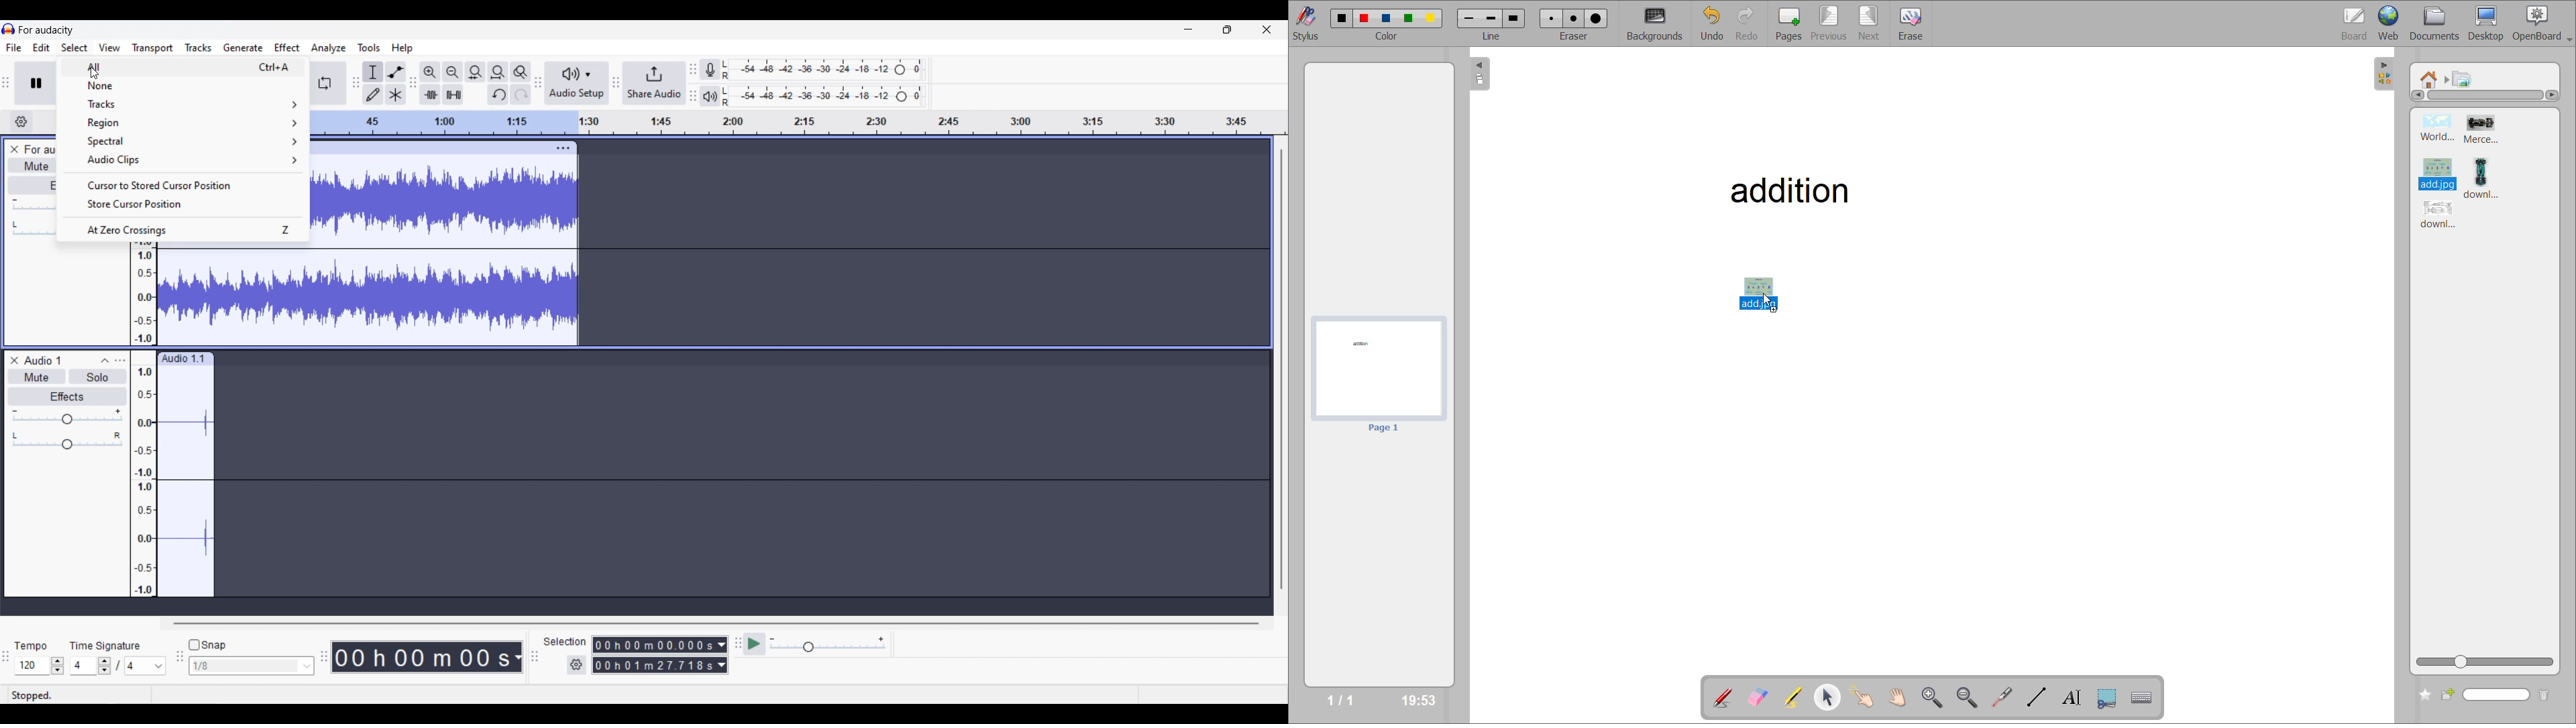 The height and width of the screenshot is (728, 2576). Describe the element at coordinates (476, 72) in the screenshot. I see `Fit selection to width` at that location.